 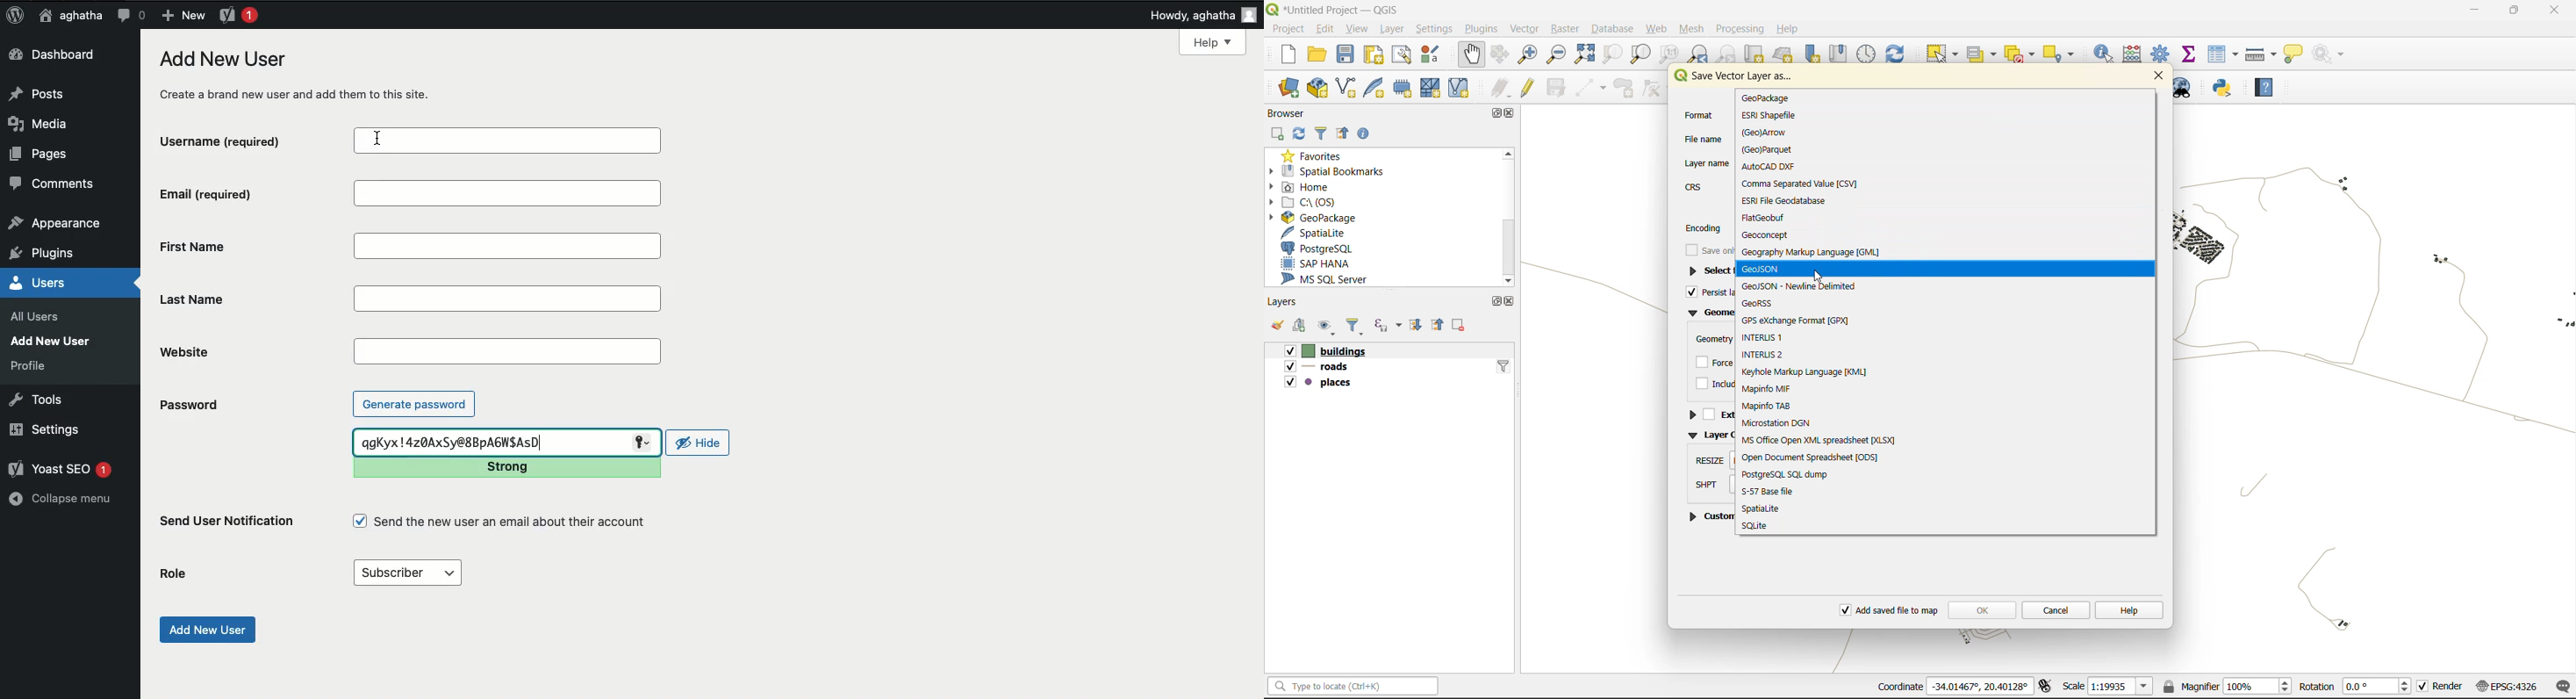 What do you see at coordinates (1700, 53) in the screenshot?
I see `zoom last` at bounding box center [1700, 53].